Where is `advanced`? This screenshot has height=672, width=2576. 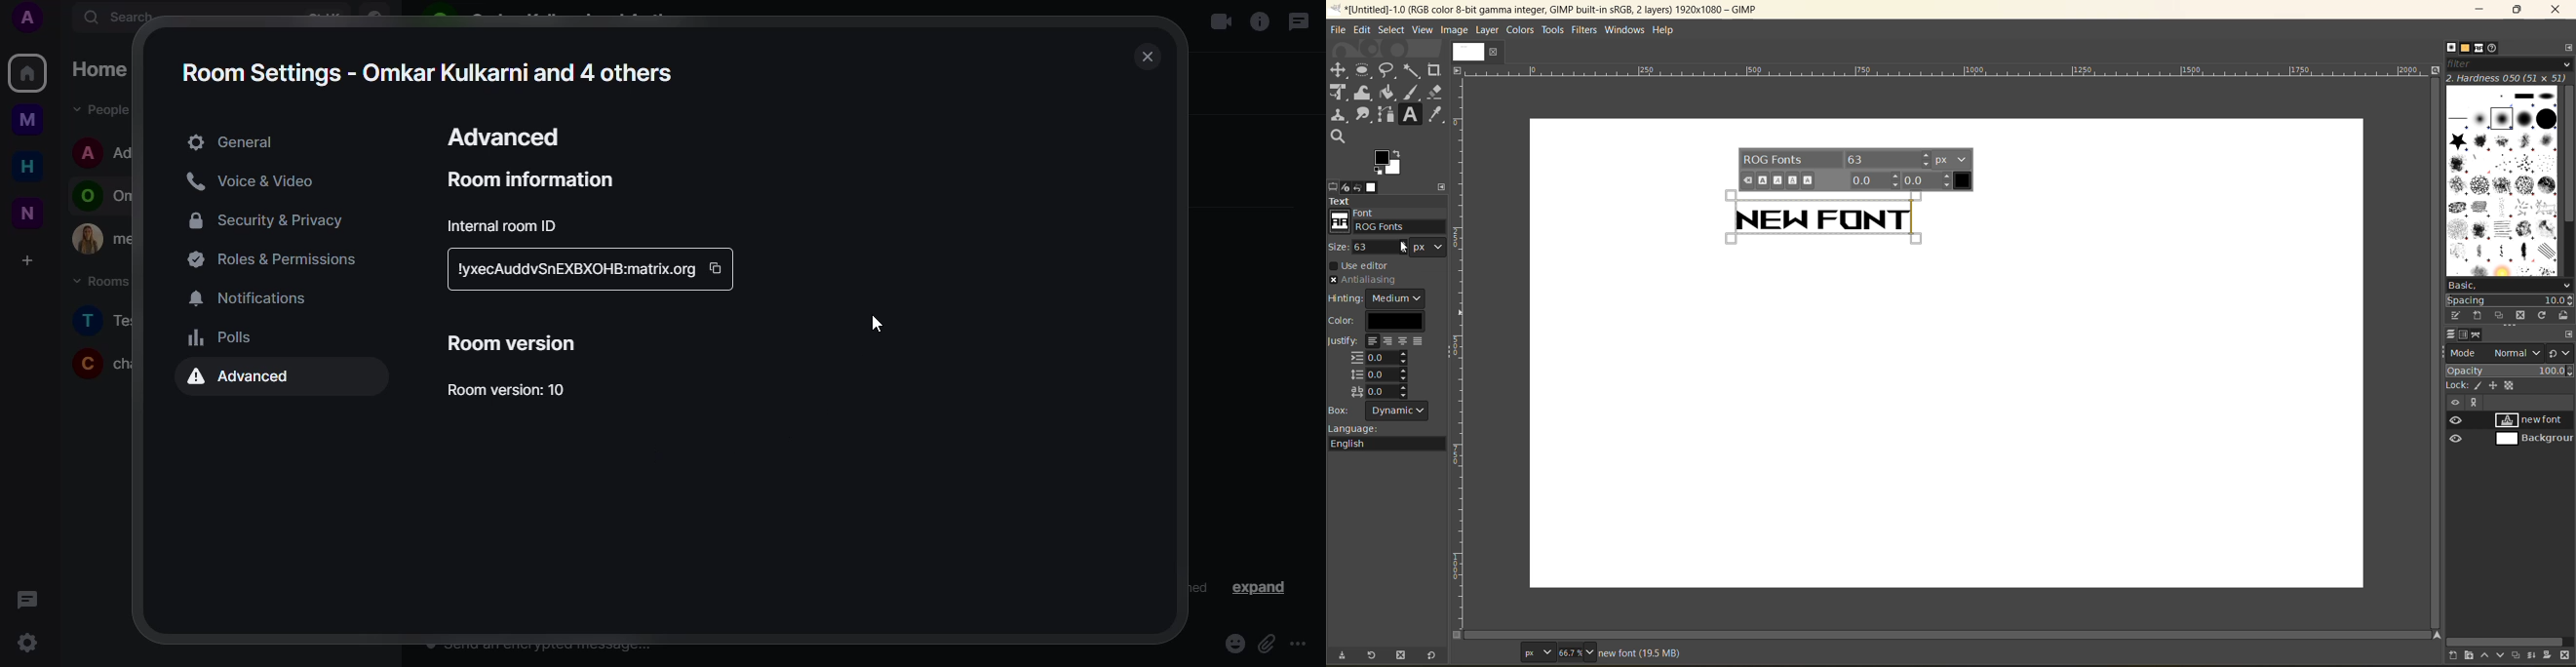 advanced is located at coordinates (508, 133).